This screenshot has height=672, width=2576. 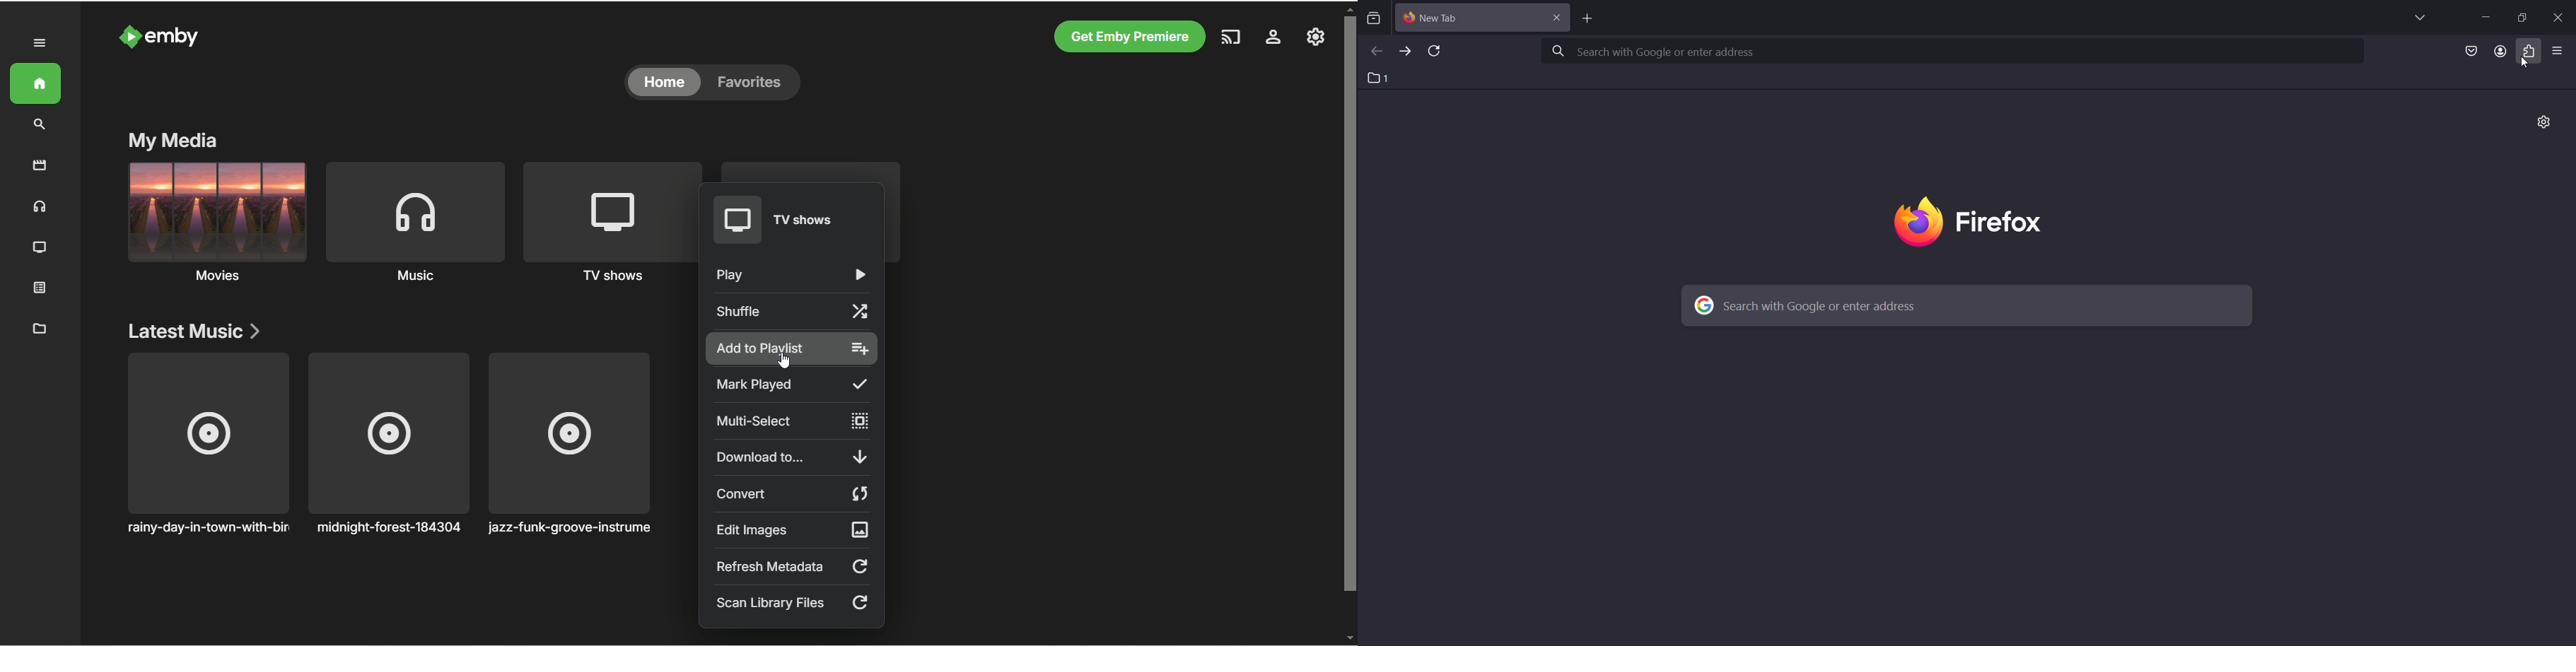 What do you see at coordinates (1553, 16) in the screenshot?
I see `close` at bounding box center [1553, 16].